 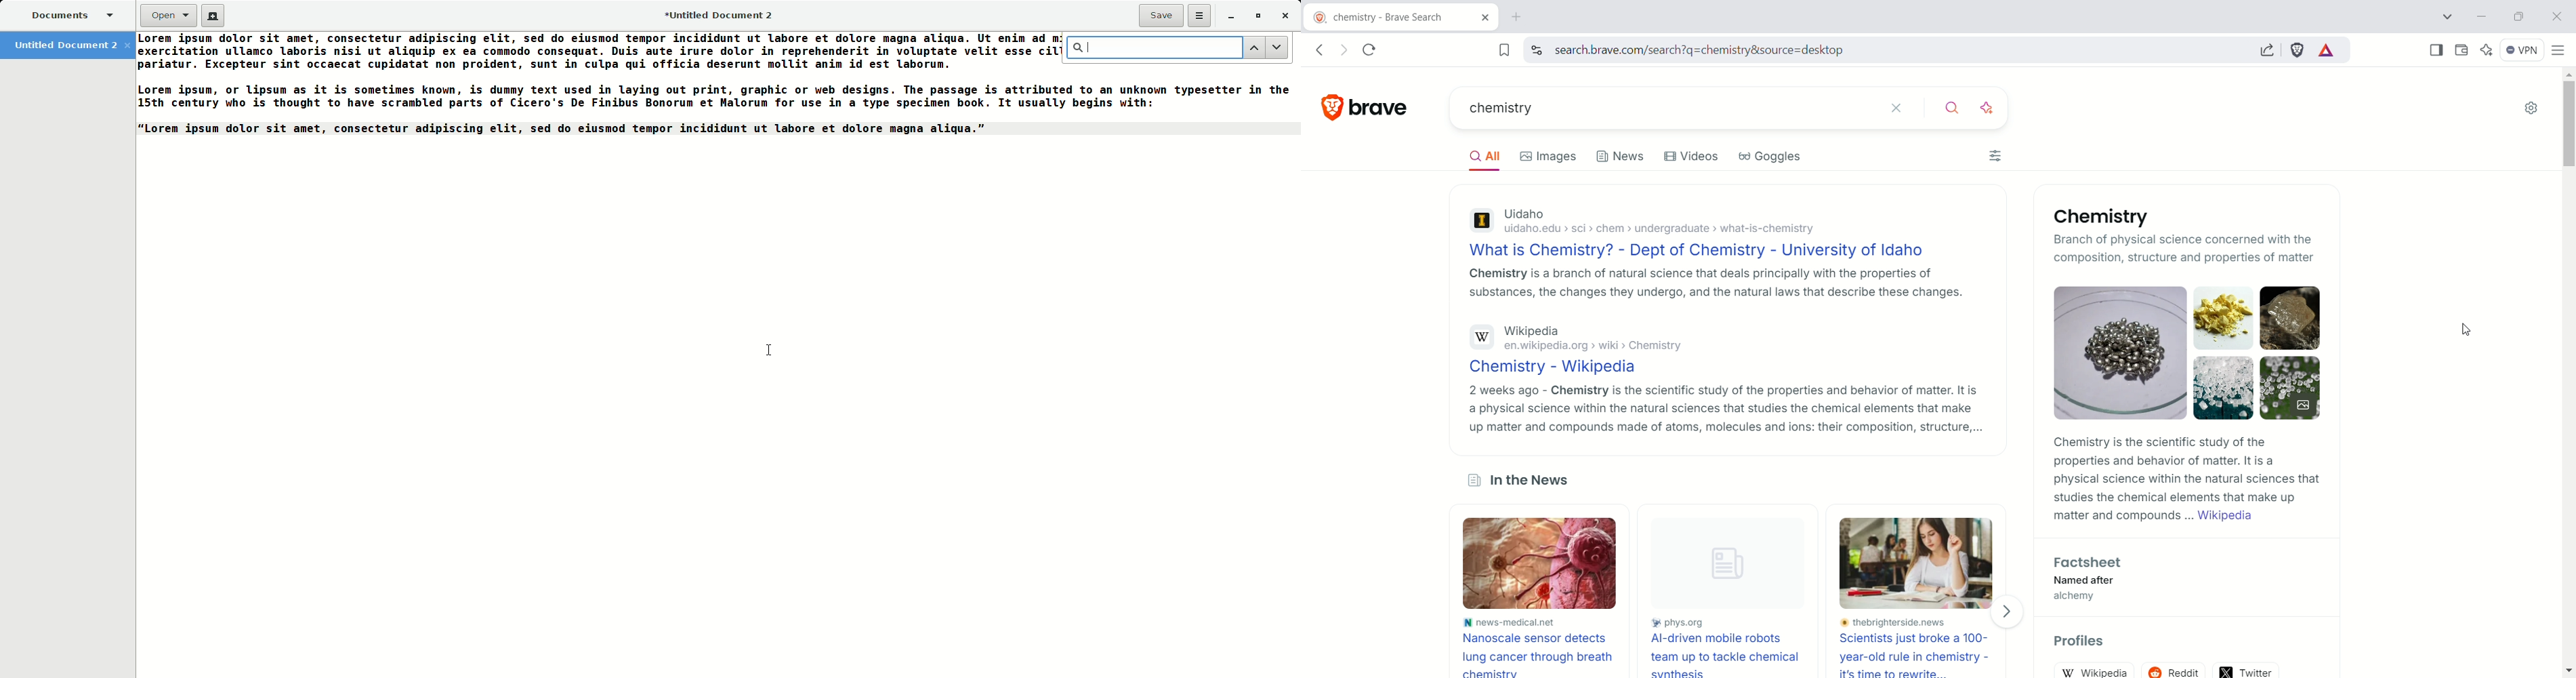 I want to click on Videos, so click(x=1694, y=158).